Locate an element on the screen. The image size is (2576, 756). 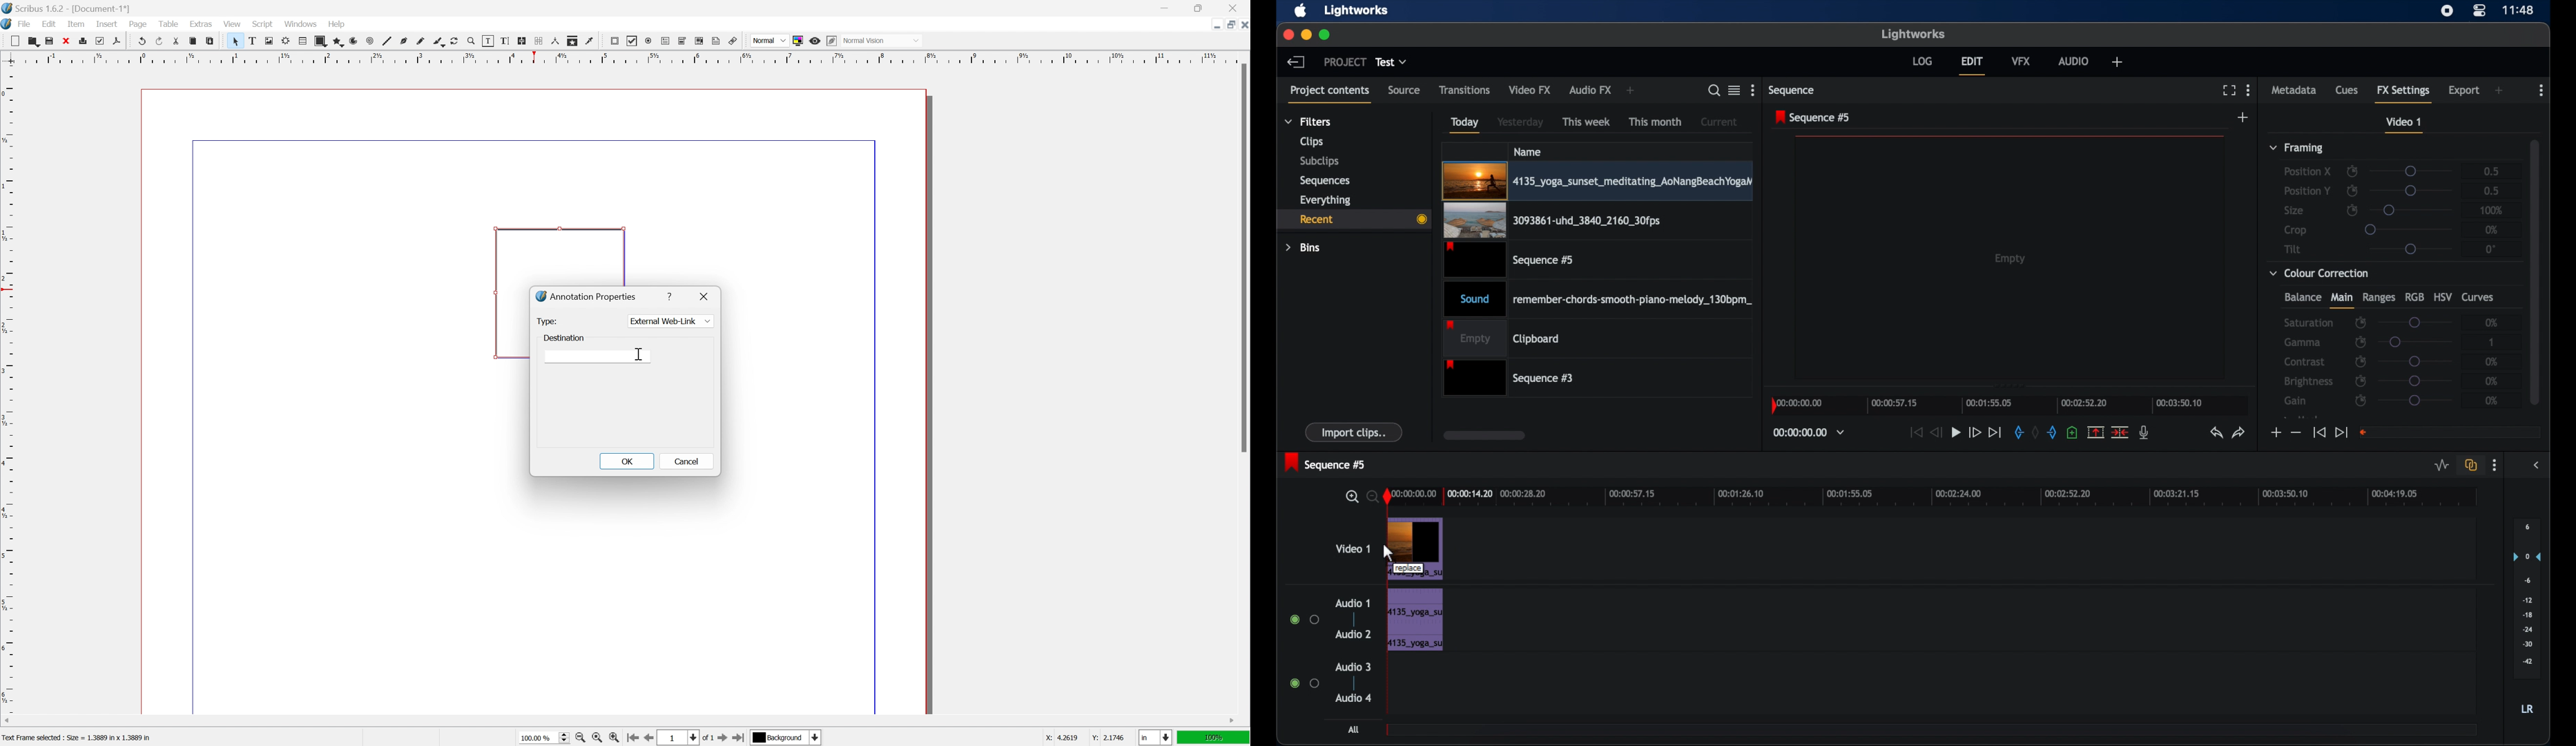
Script is located at coordinates (263, 23).